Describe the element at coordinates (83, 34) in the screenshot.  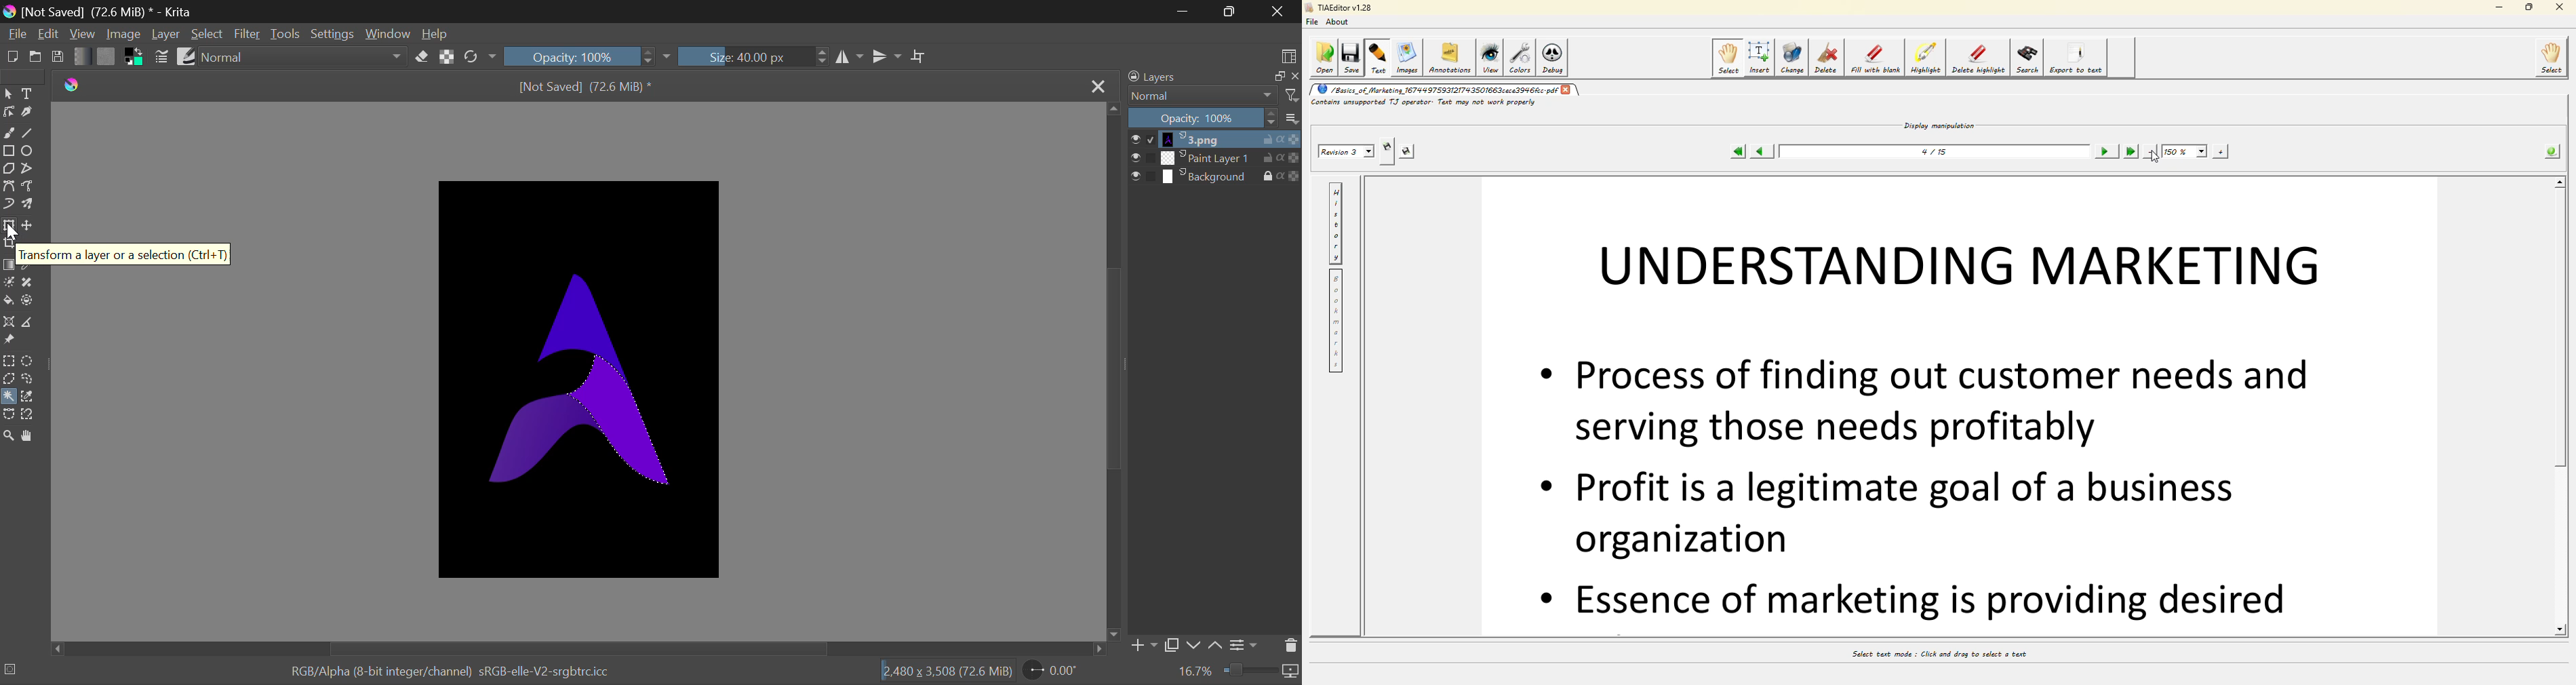
I see `View` at that location.